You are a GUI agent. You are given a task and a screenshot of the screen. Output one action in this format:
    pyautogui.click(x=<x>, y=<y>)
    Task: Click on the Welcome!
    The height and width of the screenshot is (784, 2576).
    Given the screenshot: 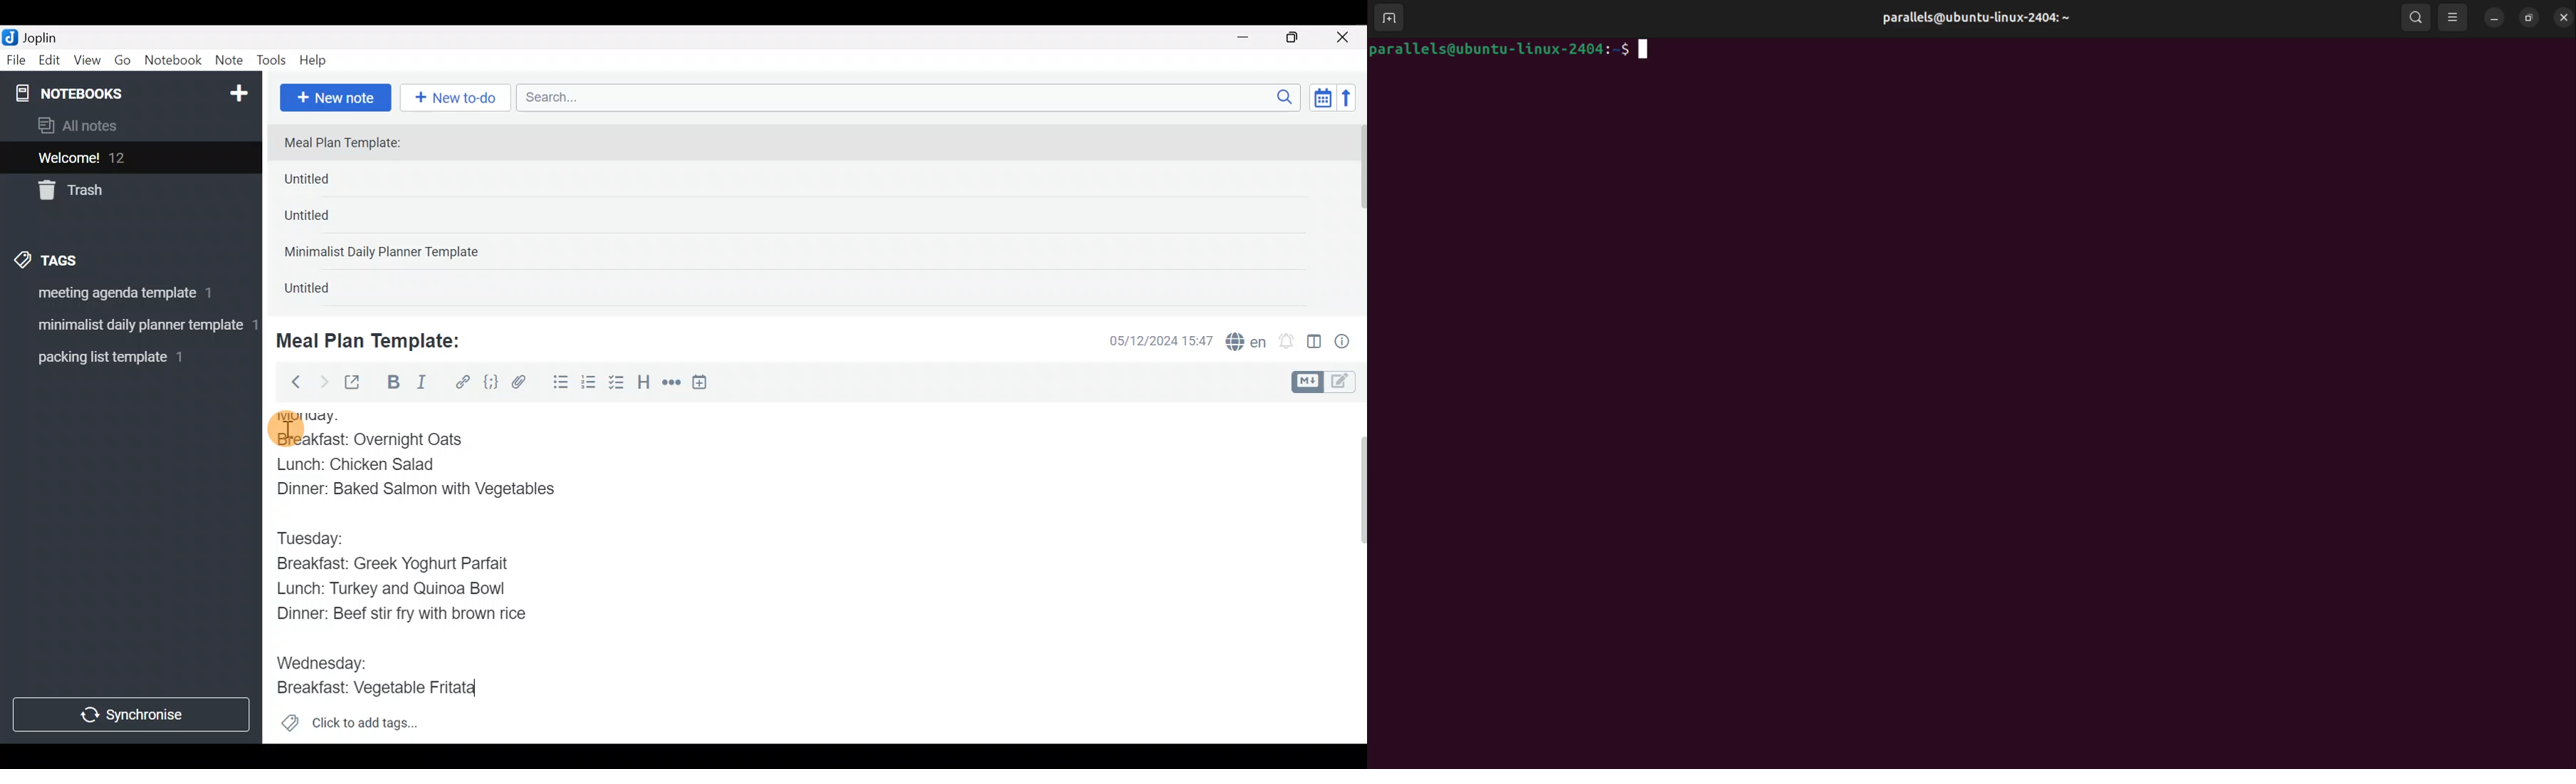 What is the action you would take?
    pyautogui.click(x=129, y=159)
    